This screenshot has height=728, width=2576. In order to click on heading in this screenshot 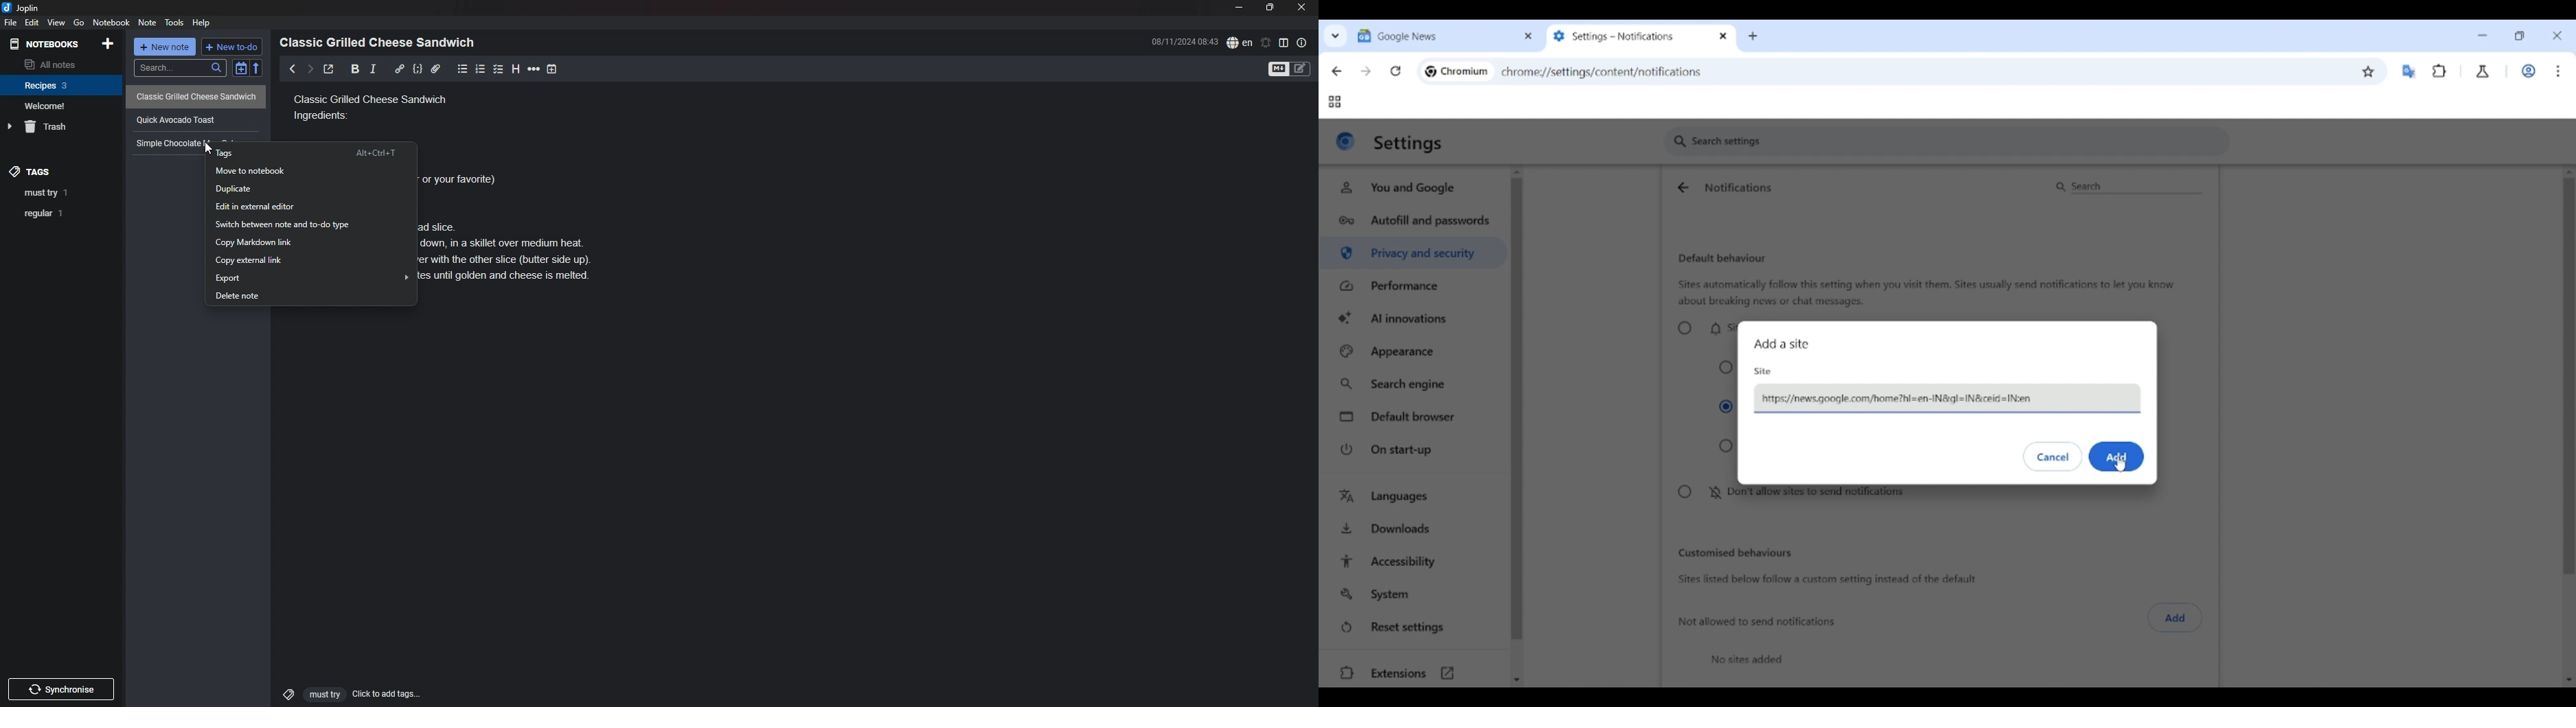, I will do `click(381, 43)`.